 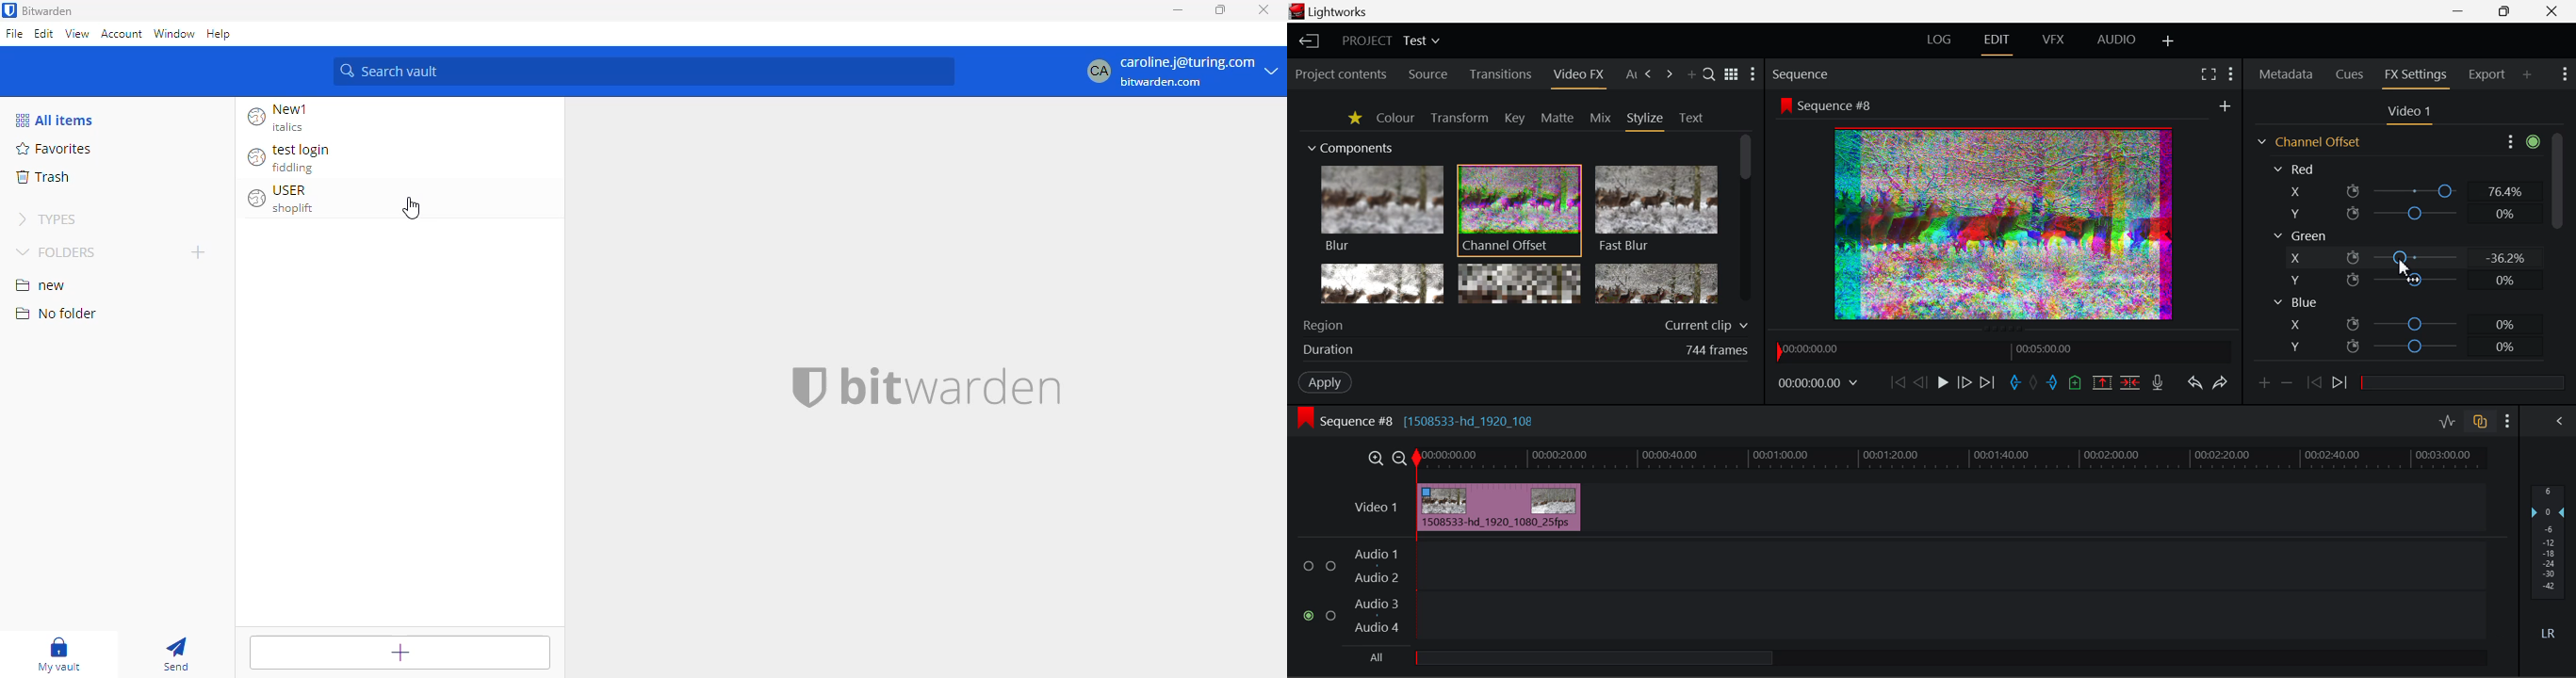 I want to click on Go Forward, so click(x=1965, y=384).